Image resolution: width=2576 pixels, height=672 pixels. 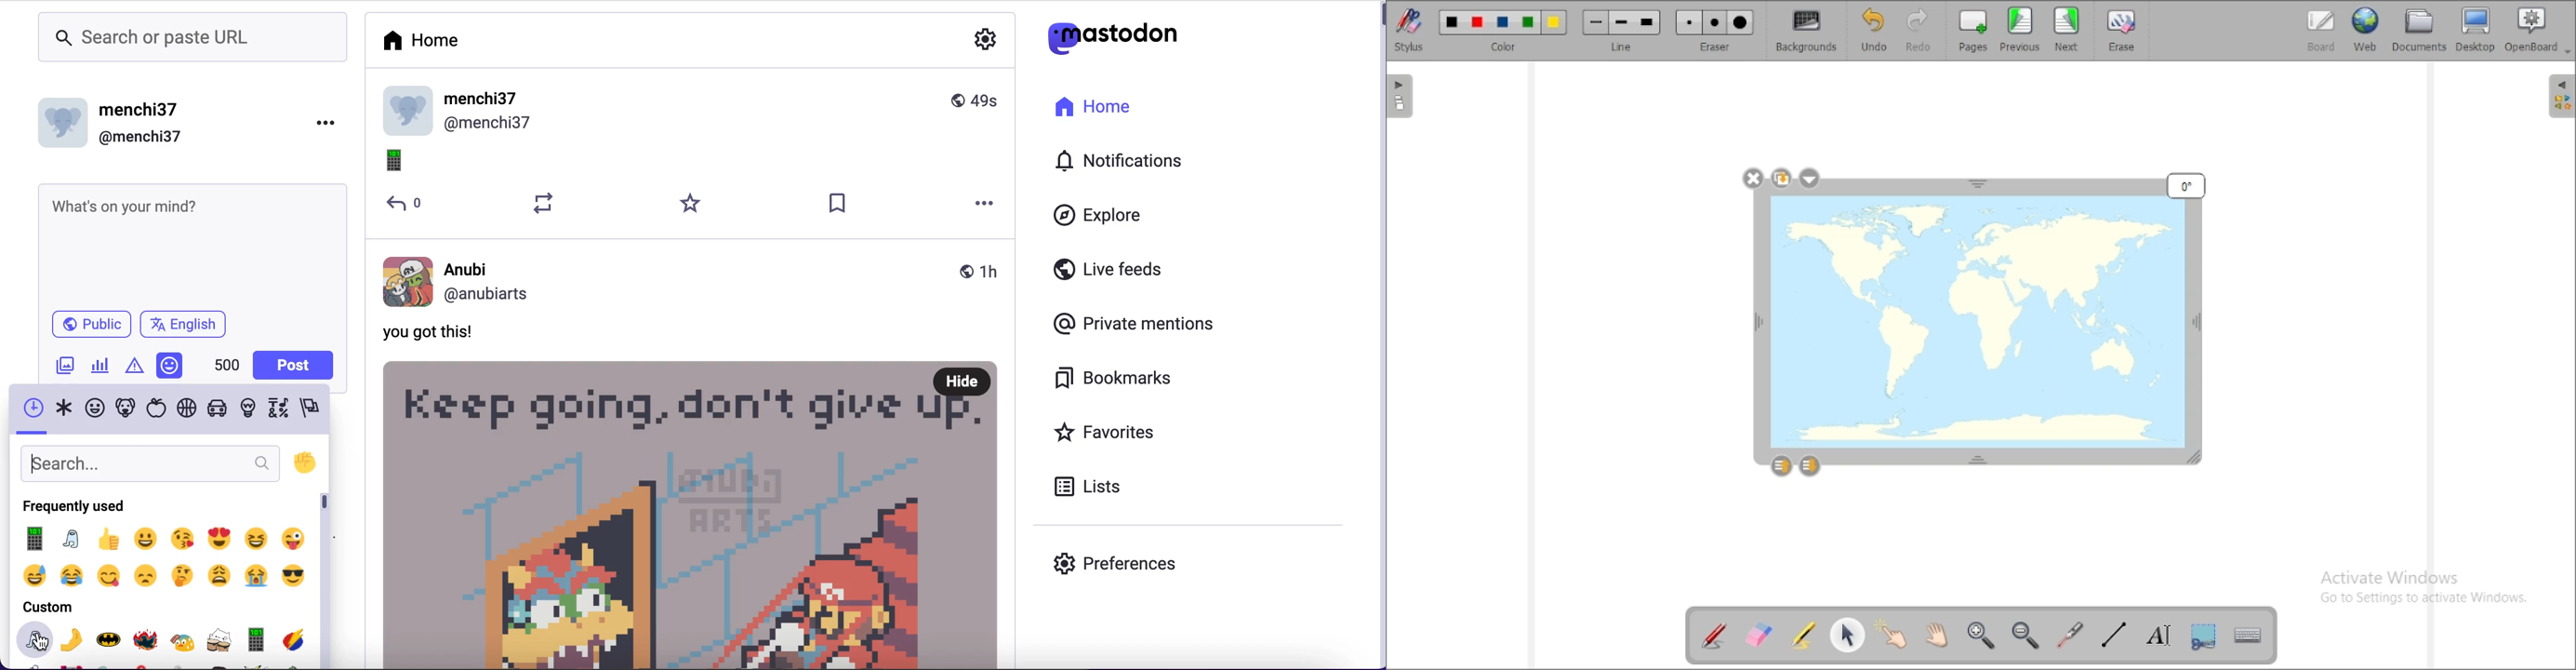 What do you see at coordinates (692, 204) in the screenshot?
I see `favorites` at bounding box center [692, 204].